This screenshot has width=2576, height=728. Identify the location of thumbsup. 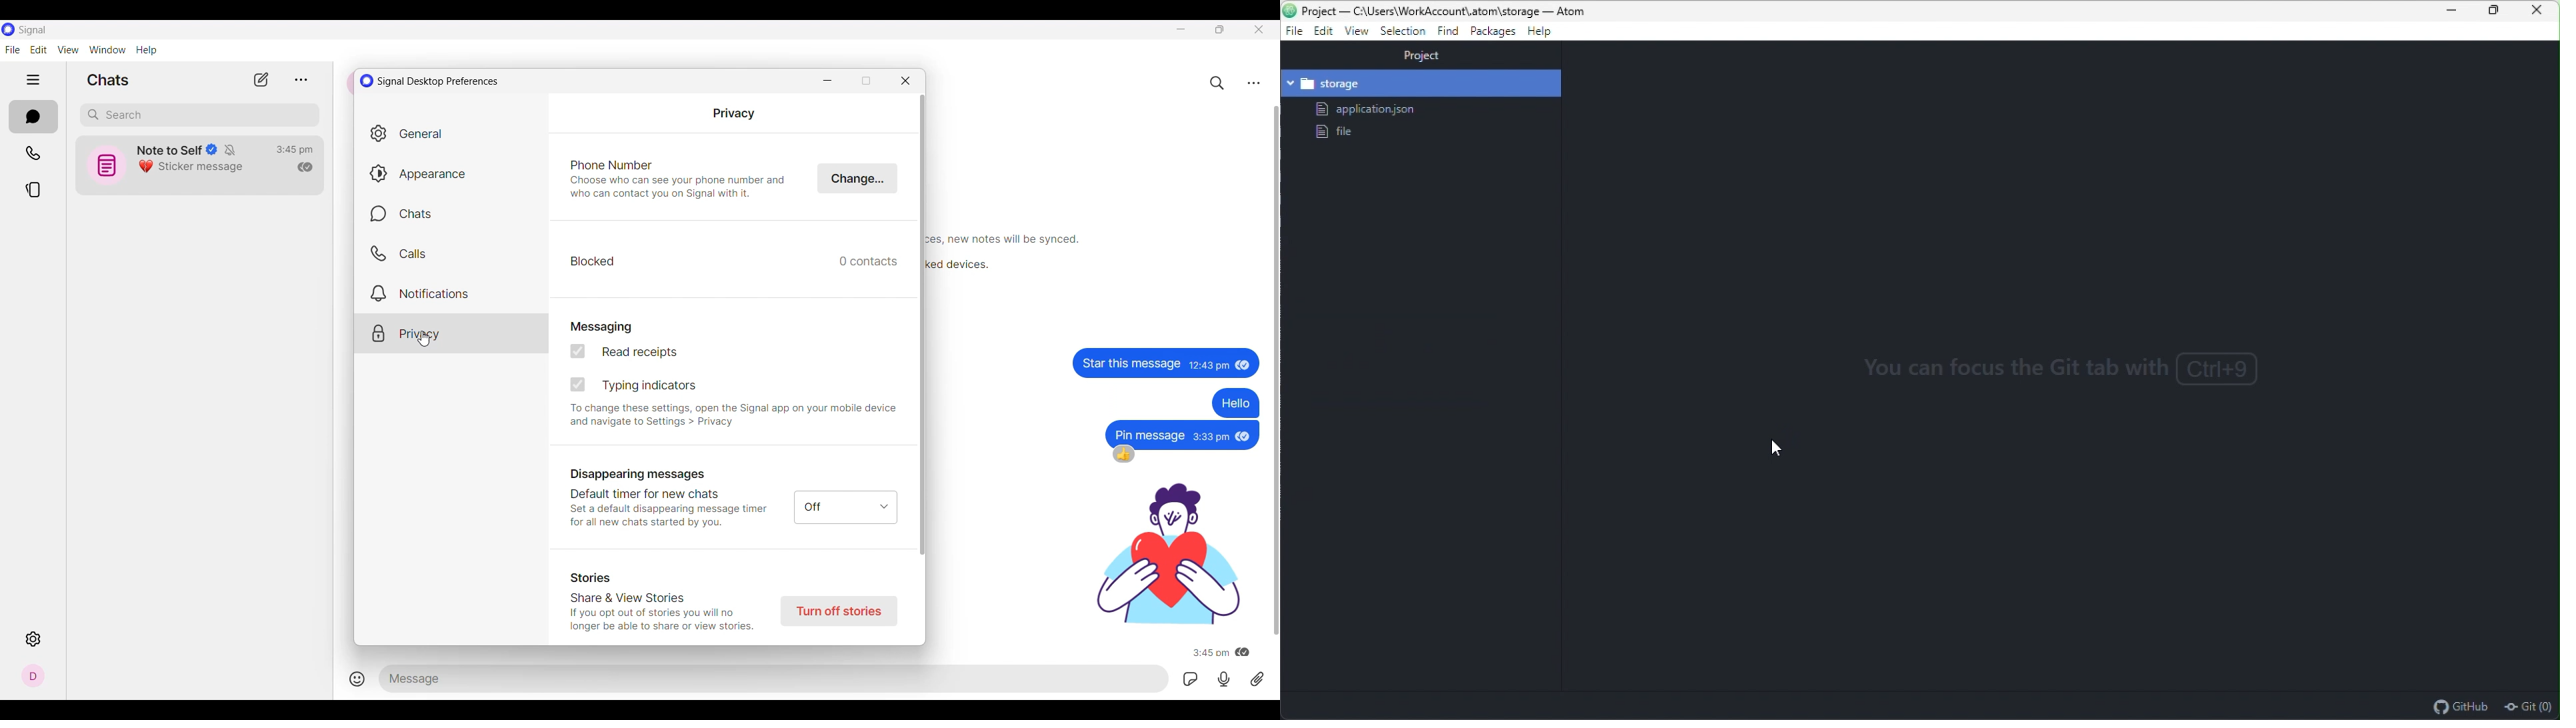
(1125, 455).